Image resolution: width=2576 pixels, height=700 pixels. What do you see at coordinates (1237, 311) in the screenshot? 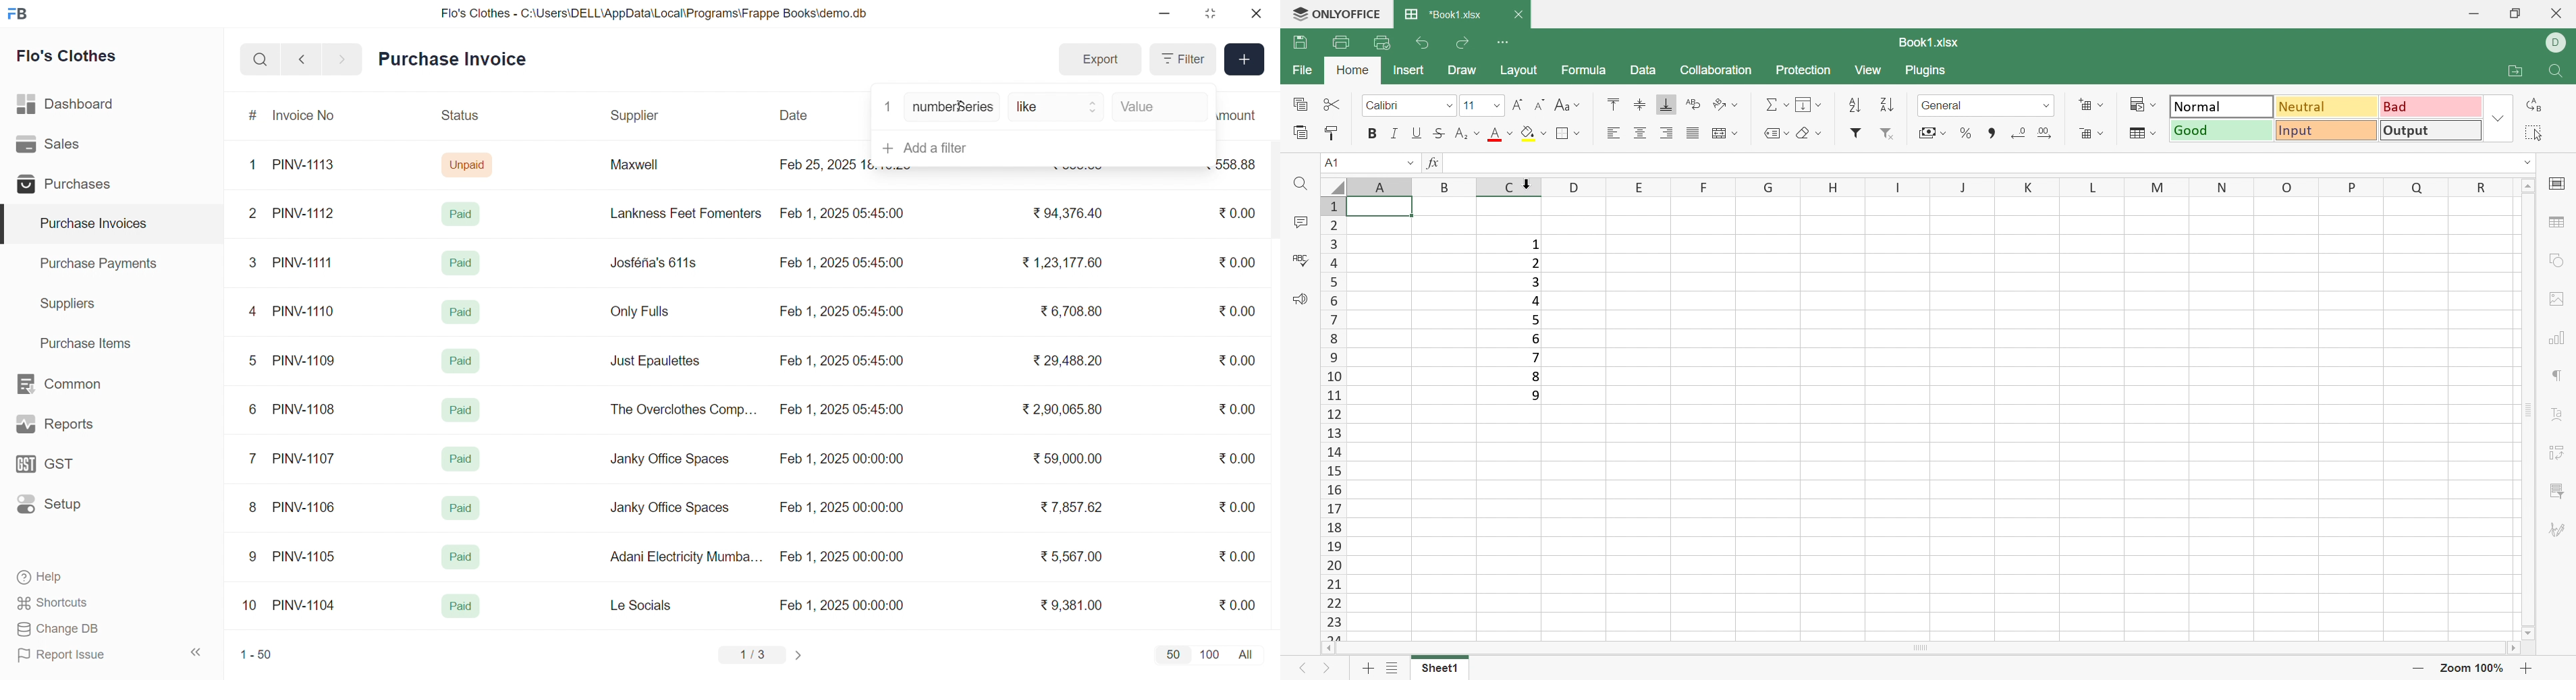
I see `₹0.00` at bounding box center [1237, 311].